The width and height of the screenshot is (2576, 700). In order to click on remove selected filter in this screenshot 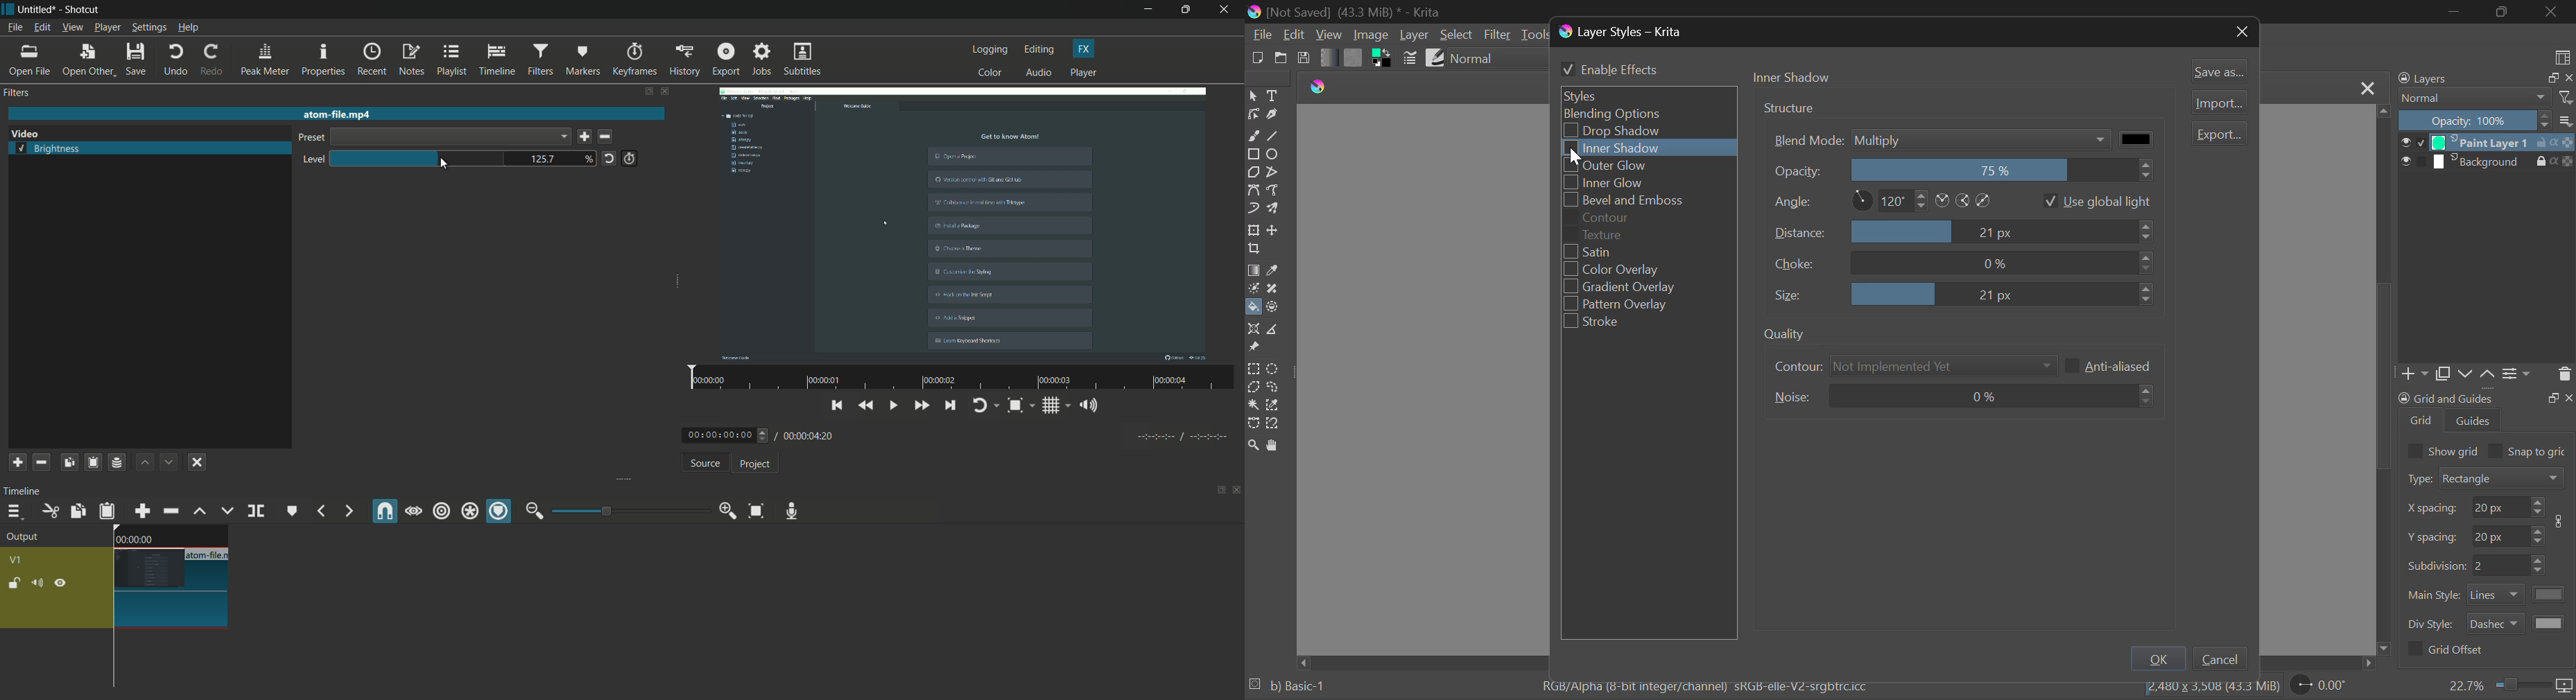, I will do `click(42, 462)`.